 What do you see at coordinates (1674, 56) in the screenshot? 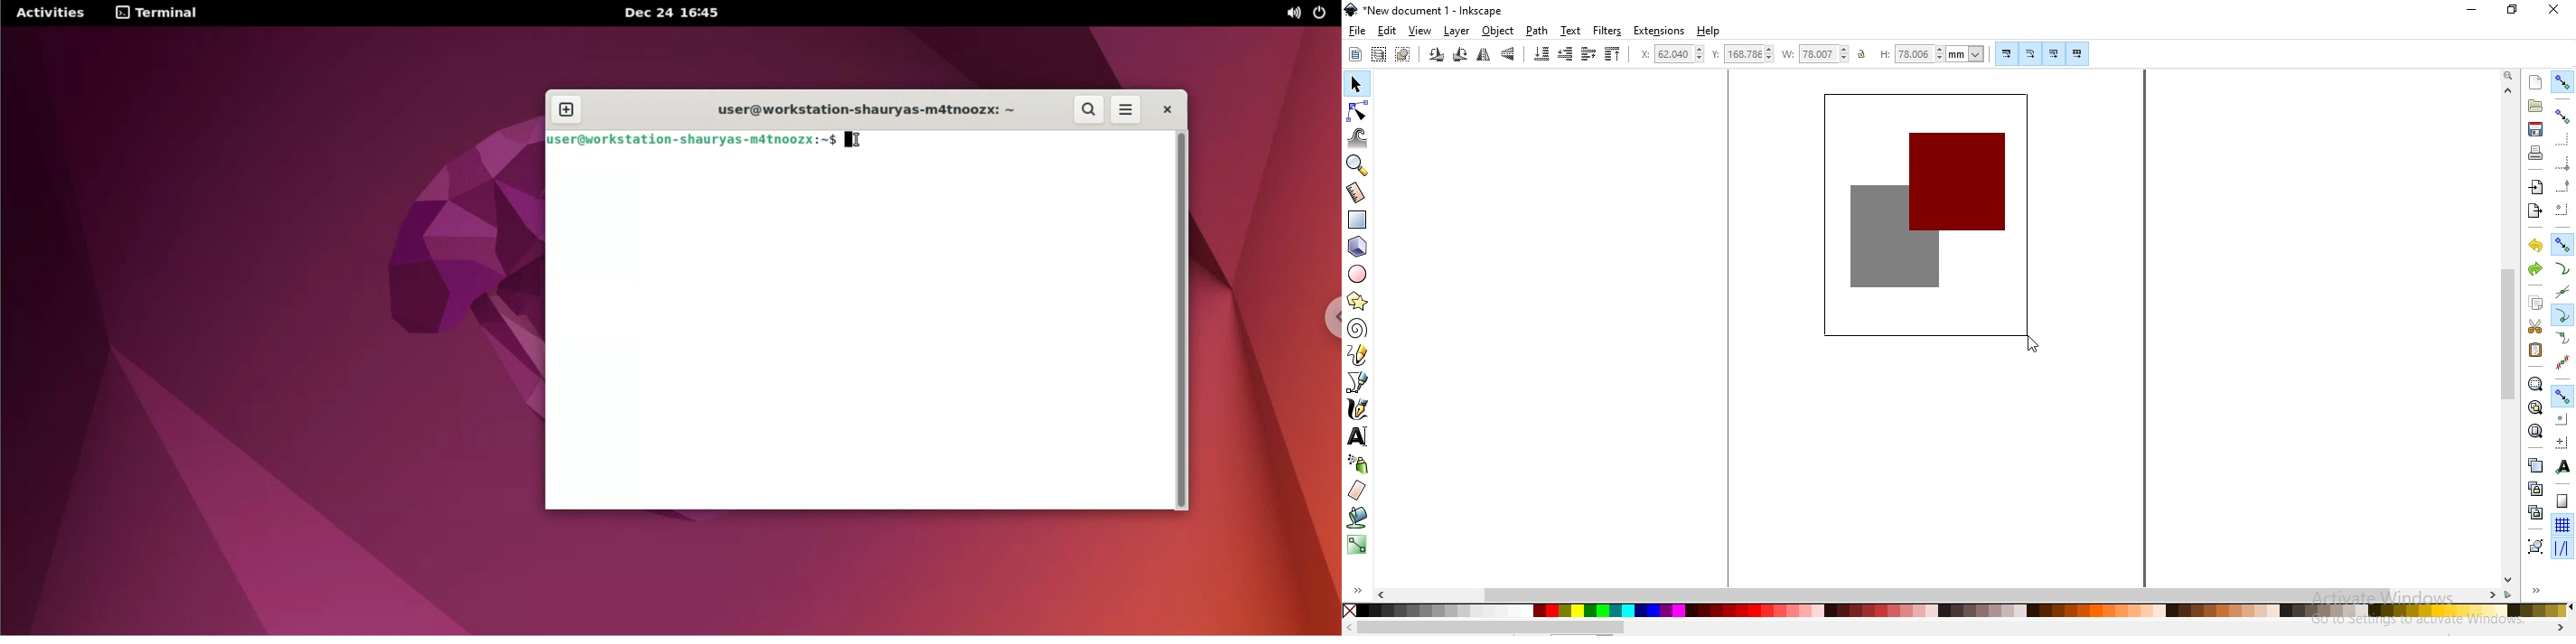
I see `horizontal coordinate of selection` at bounding box center [1674, 56].